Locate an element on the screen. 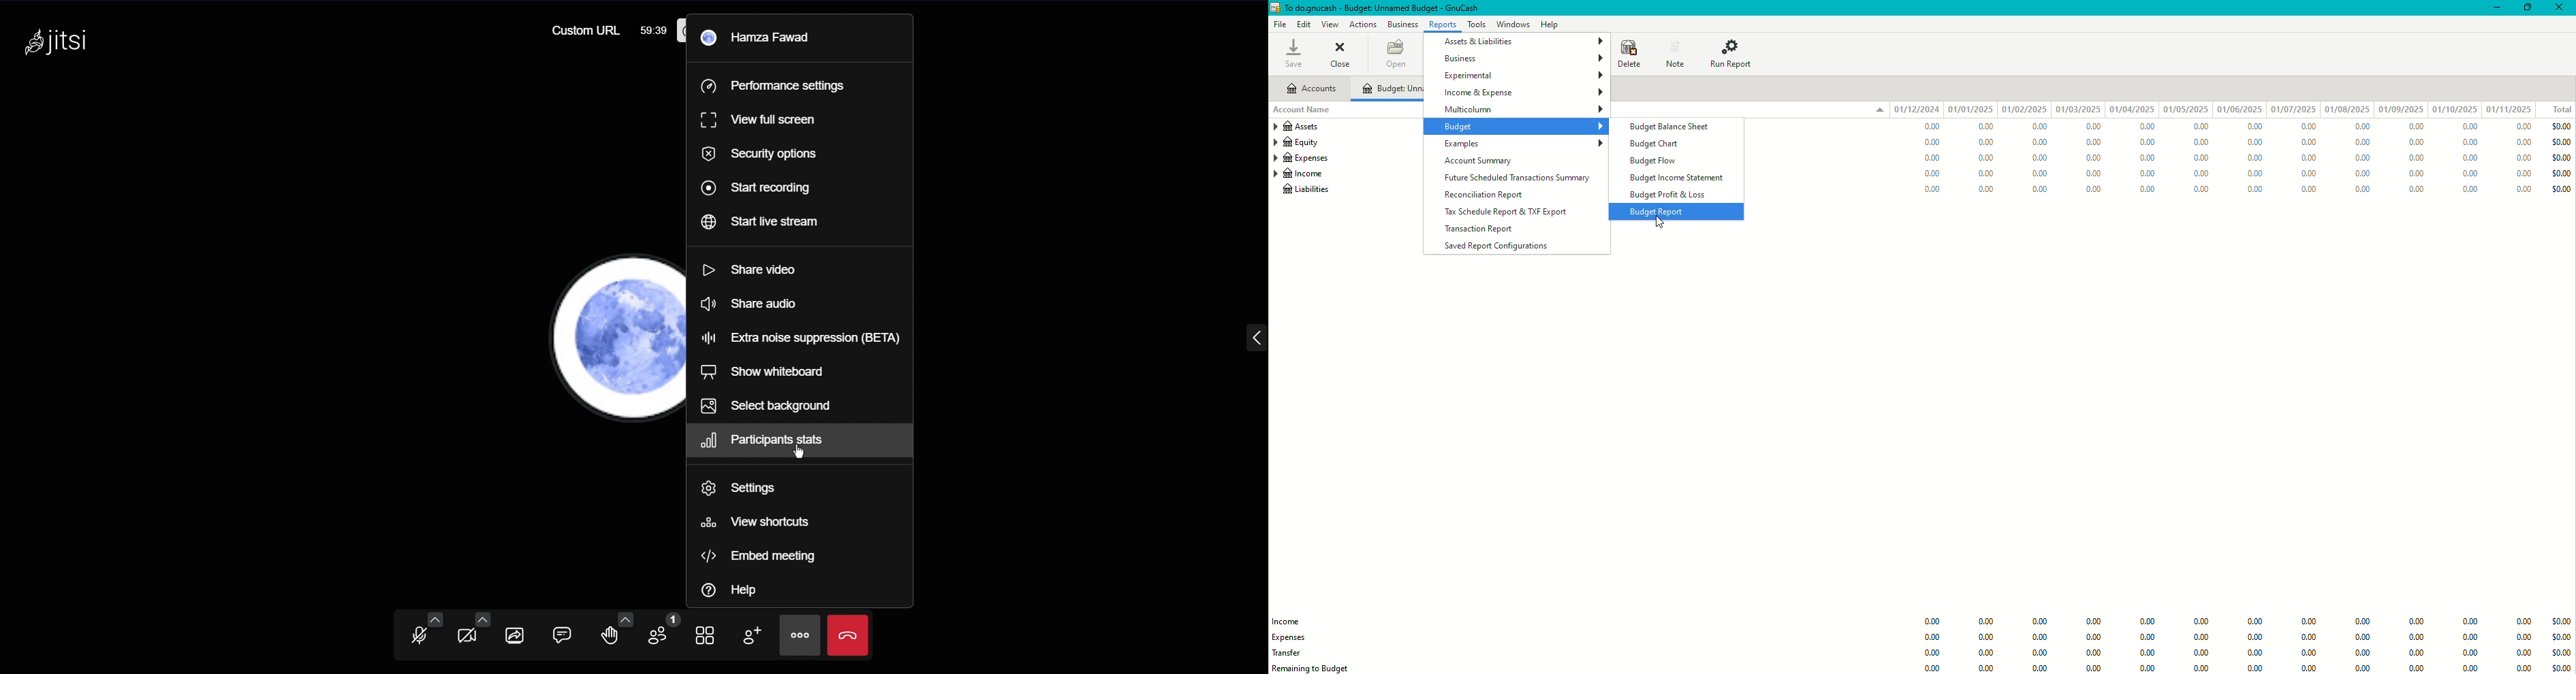 The image size is (2576, 700). 0.00 is located at coordinates (2147, 637).